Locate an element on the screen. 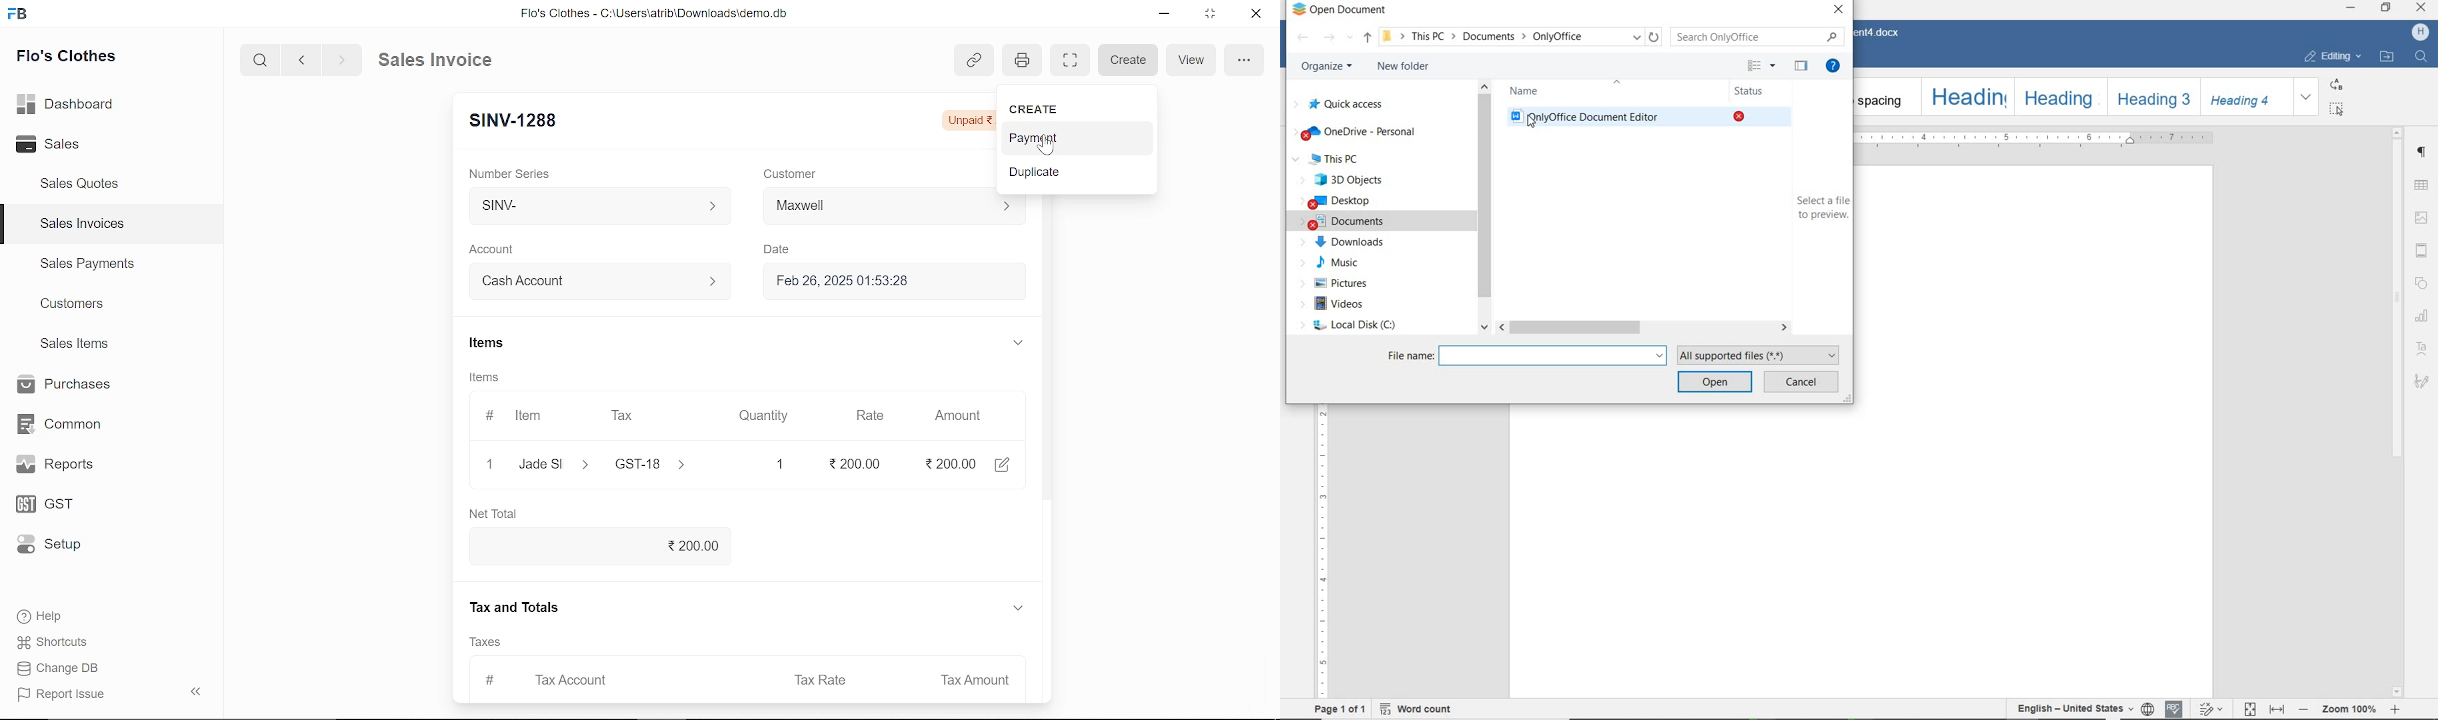  chart is located at coordinates (2423, 316).